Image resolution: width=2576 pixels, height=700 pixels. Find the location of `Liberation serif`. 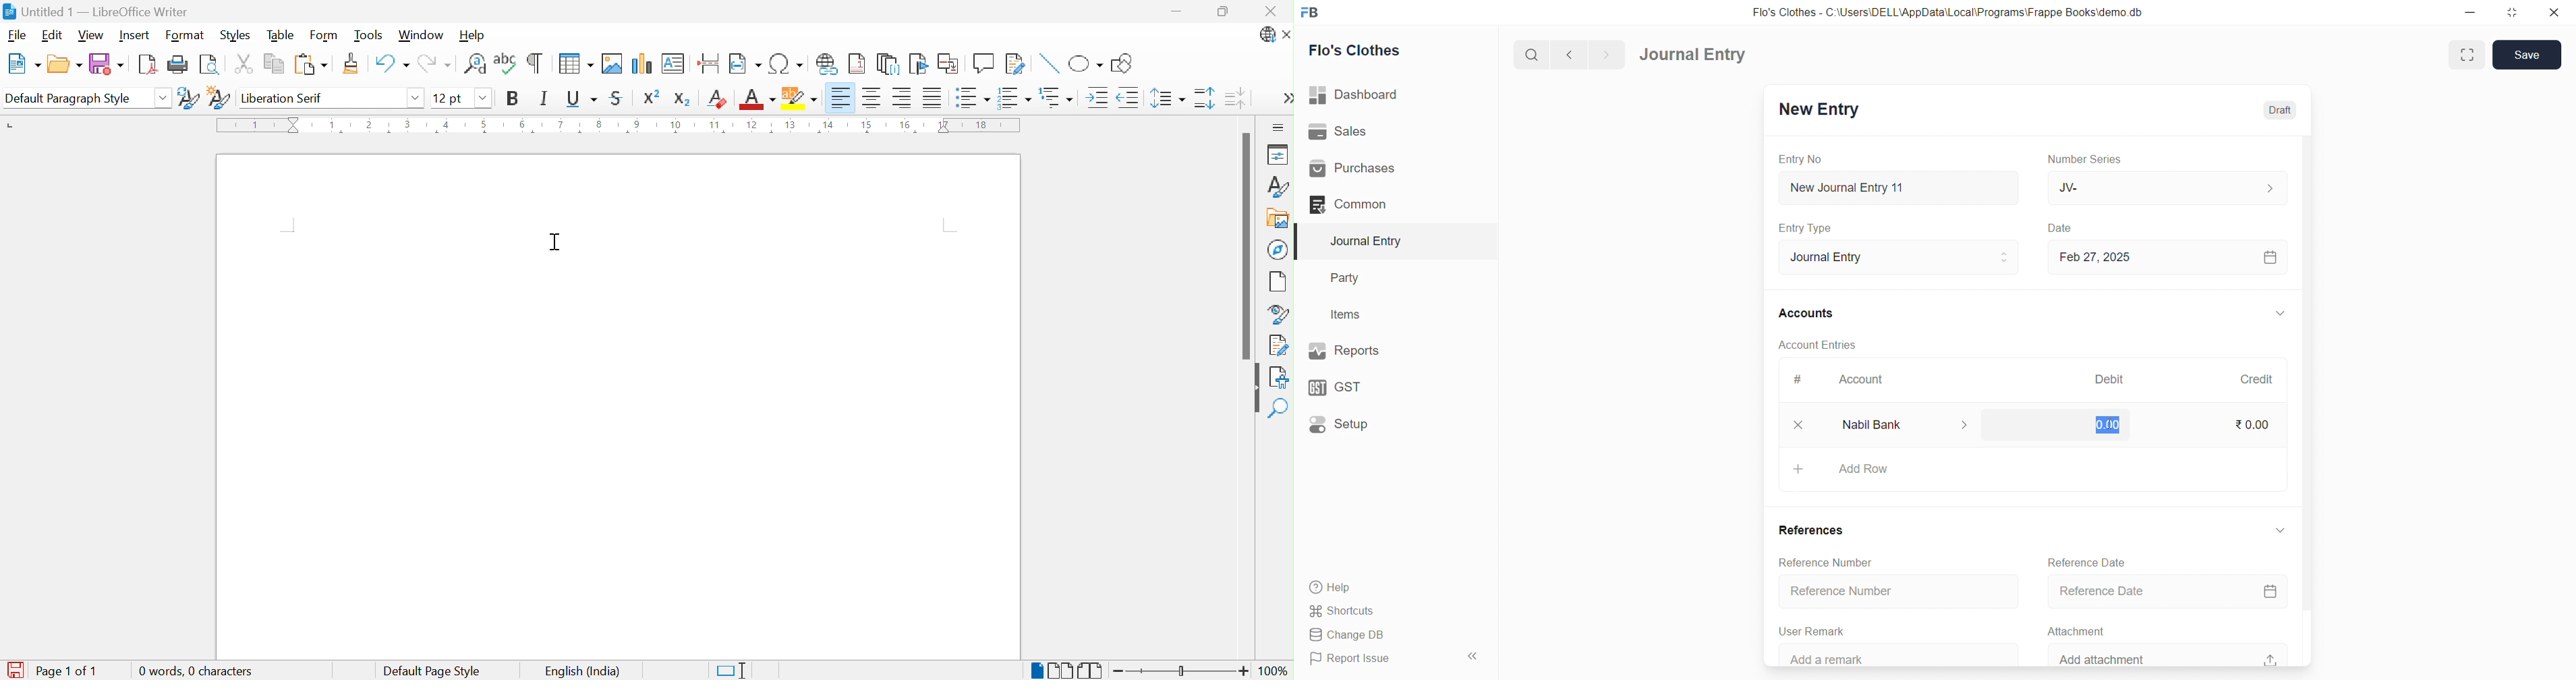

Liberation serif is located at coordinates (285, 98).